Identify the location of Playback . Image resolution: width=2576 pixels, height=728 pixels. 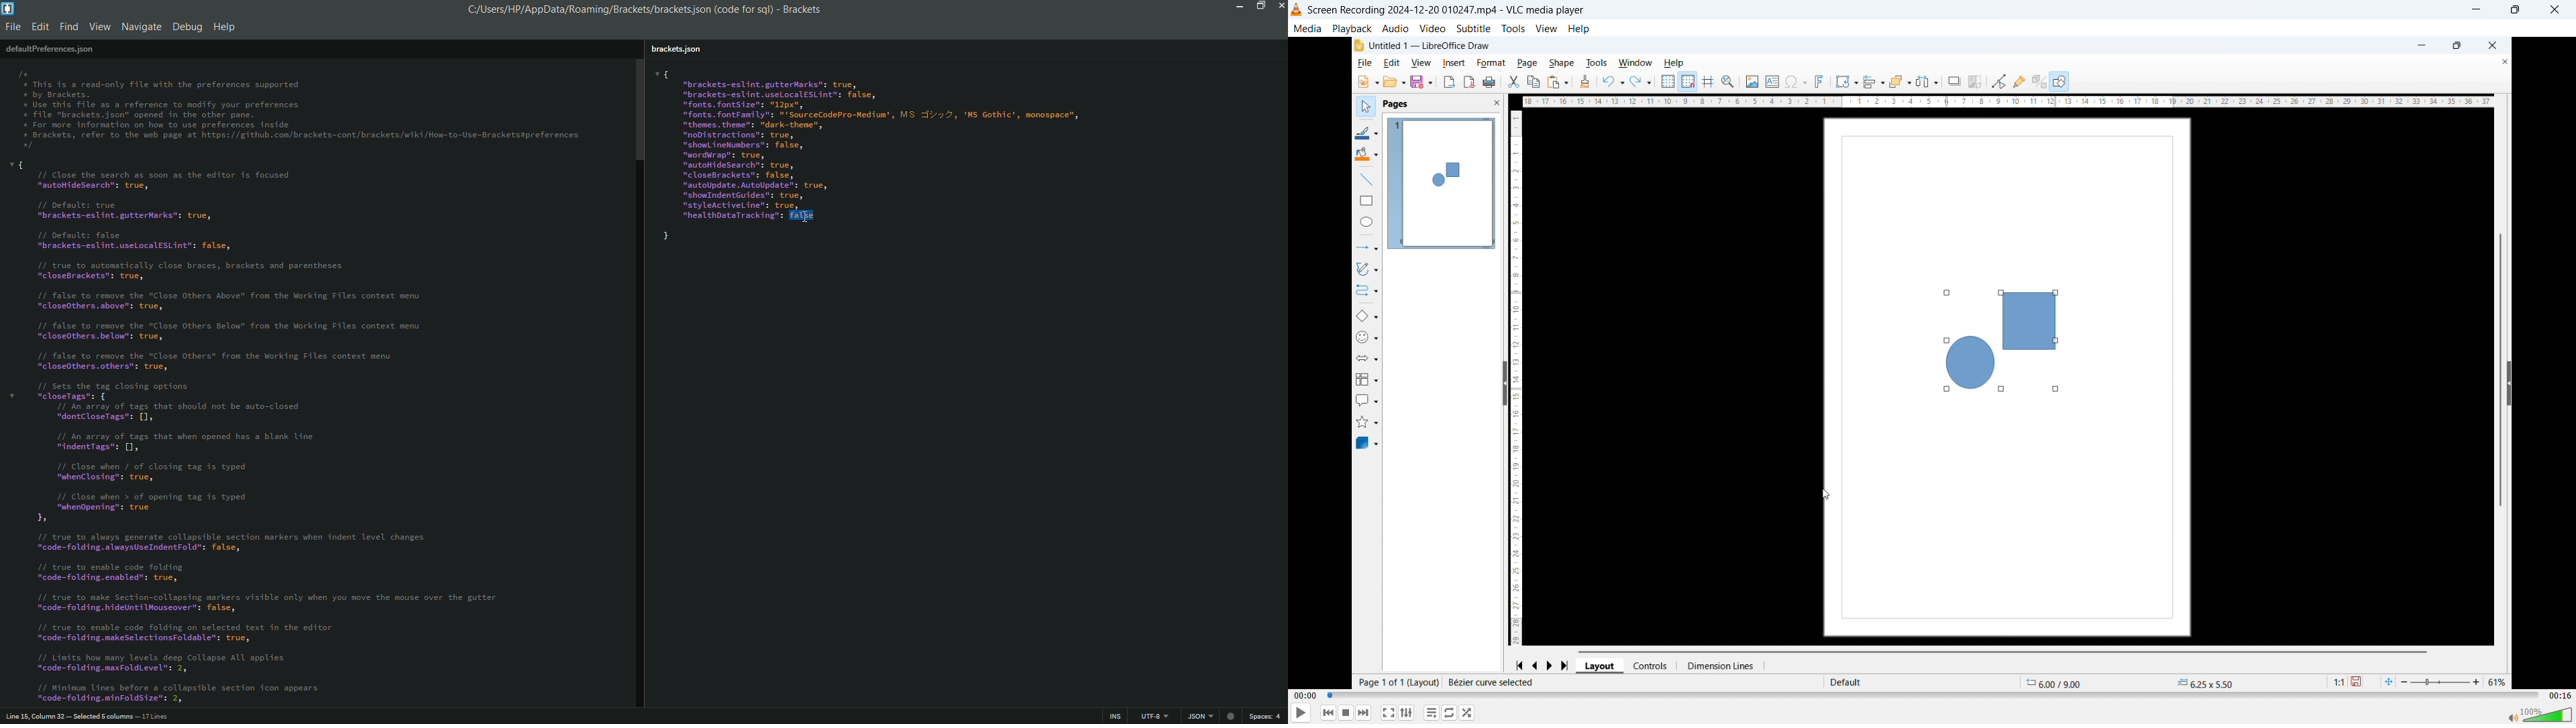
(1352, 28).